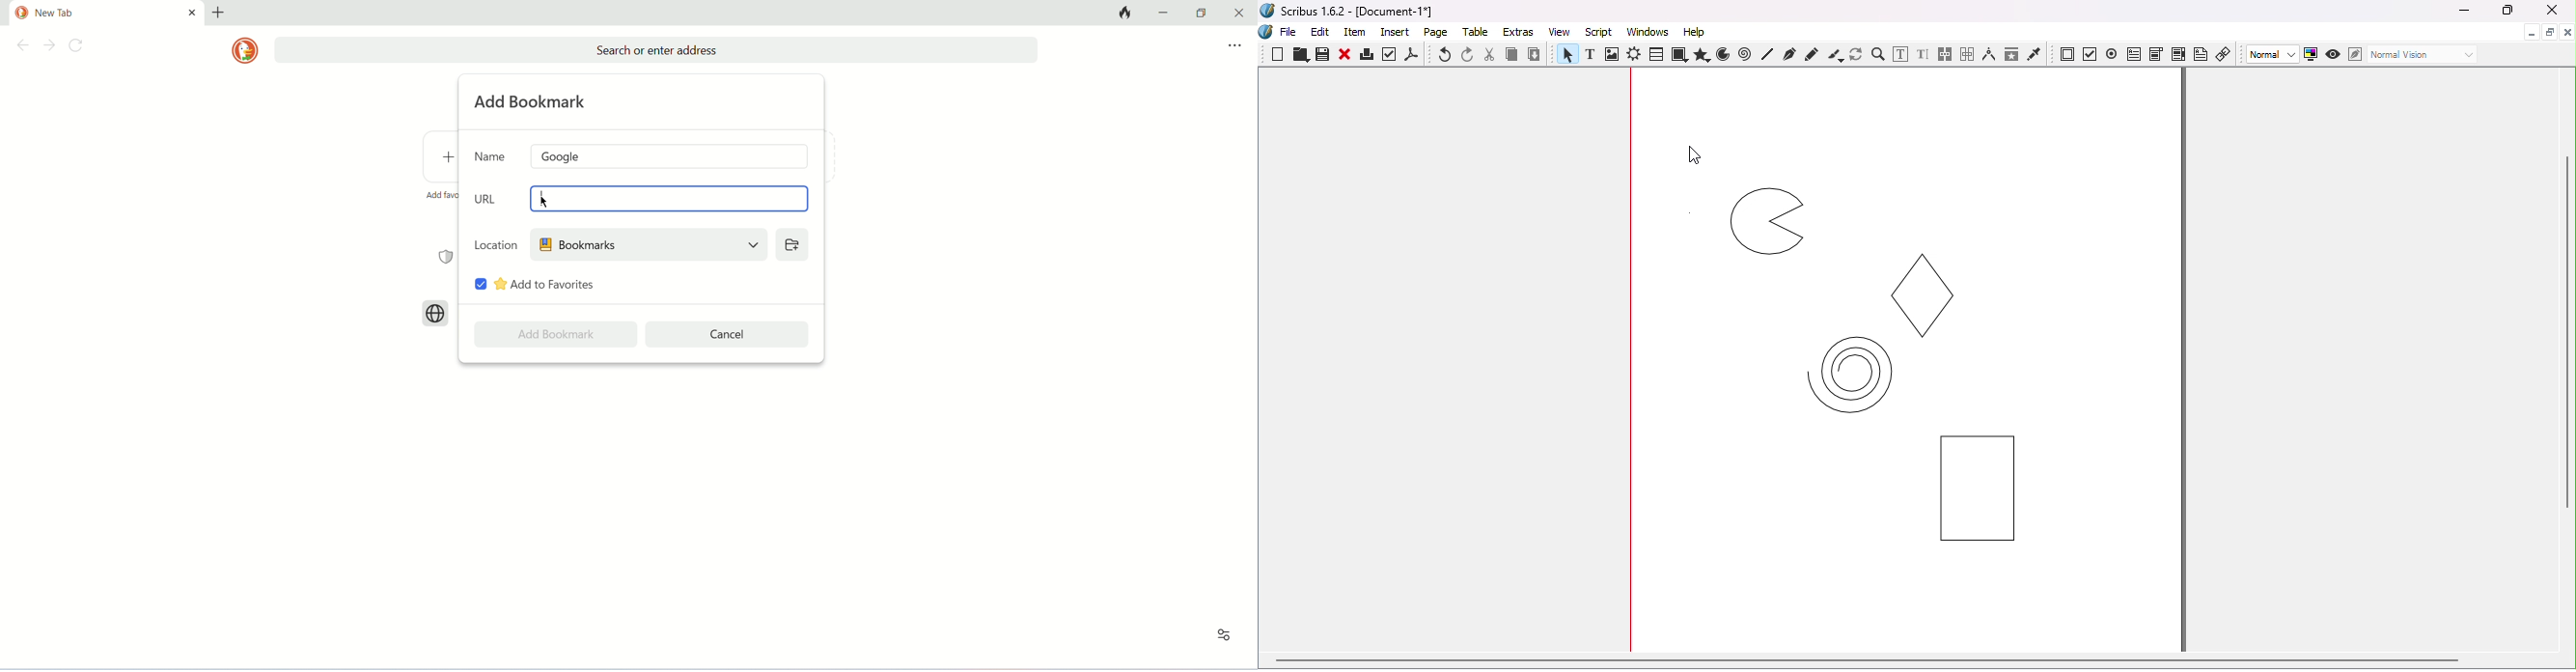 The image size is (2576, 672). Describe the element at coordinates (1469, 55) in the screenshot. I see `Redo` at that location.